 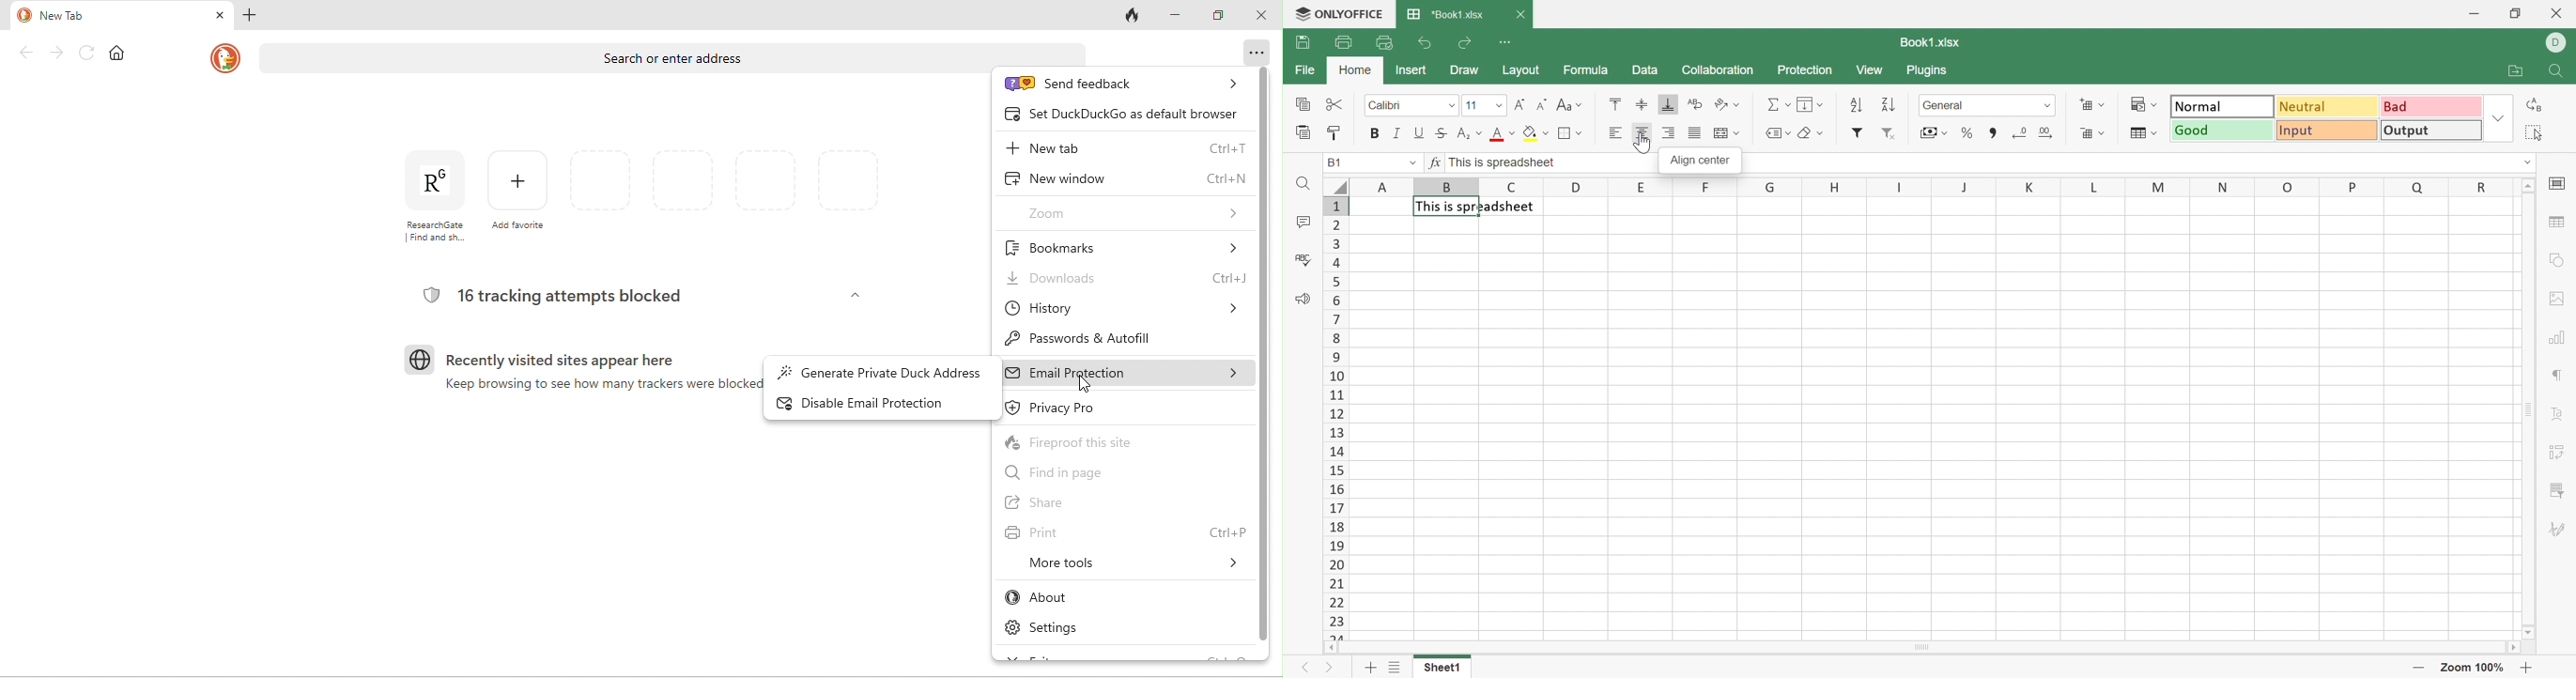 What do you see at coordinates (108, 15) in the screenshot?
I see `new tab` at bounding box center [108, 15].